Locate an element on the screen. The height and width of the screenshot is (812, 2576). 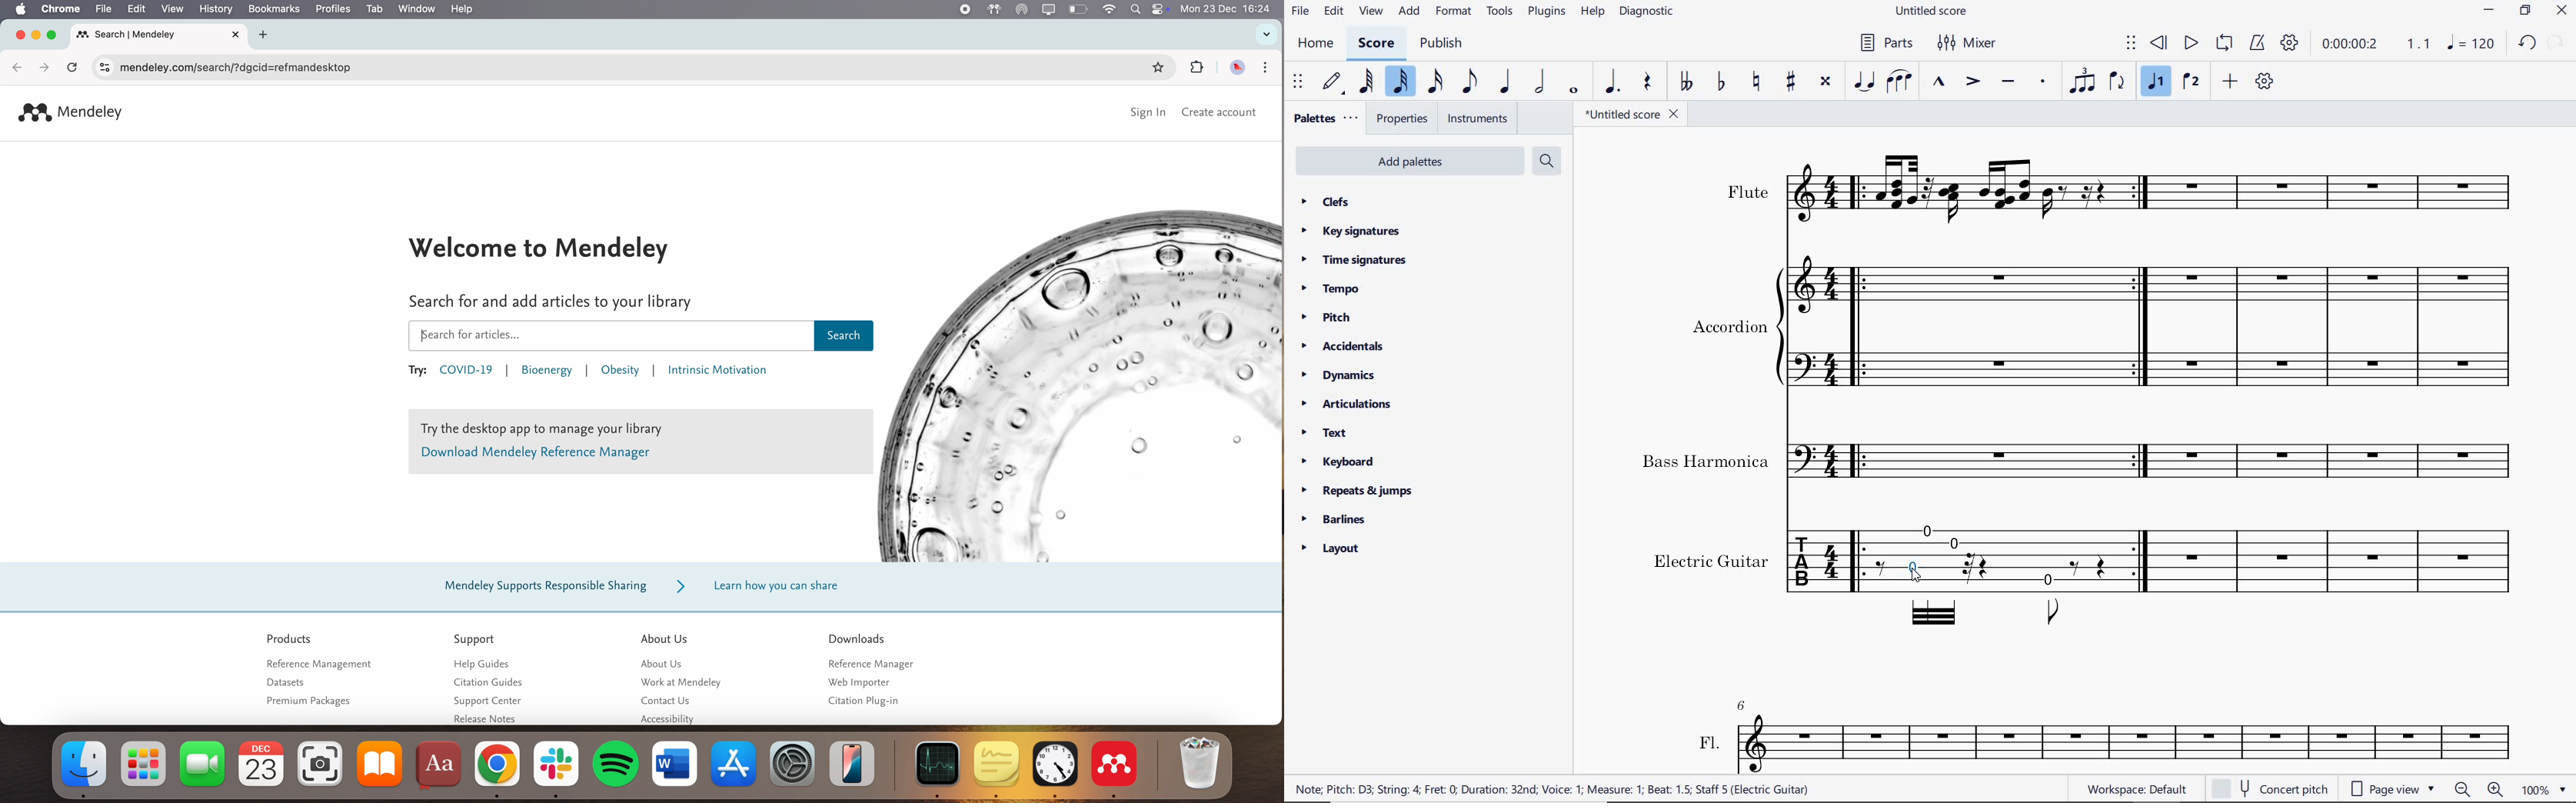
restore down is located at coordinates (2524, 12).